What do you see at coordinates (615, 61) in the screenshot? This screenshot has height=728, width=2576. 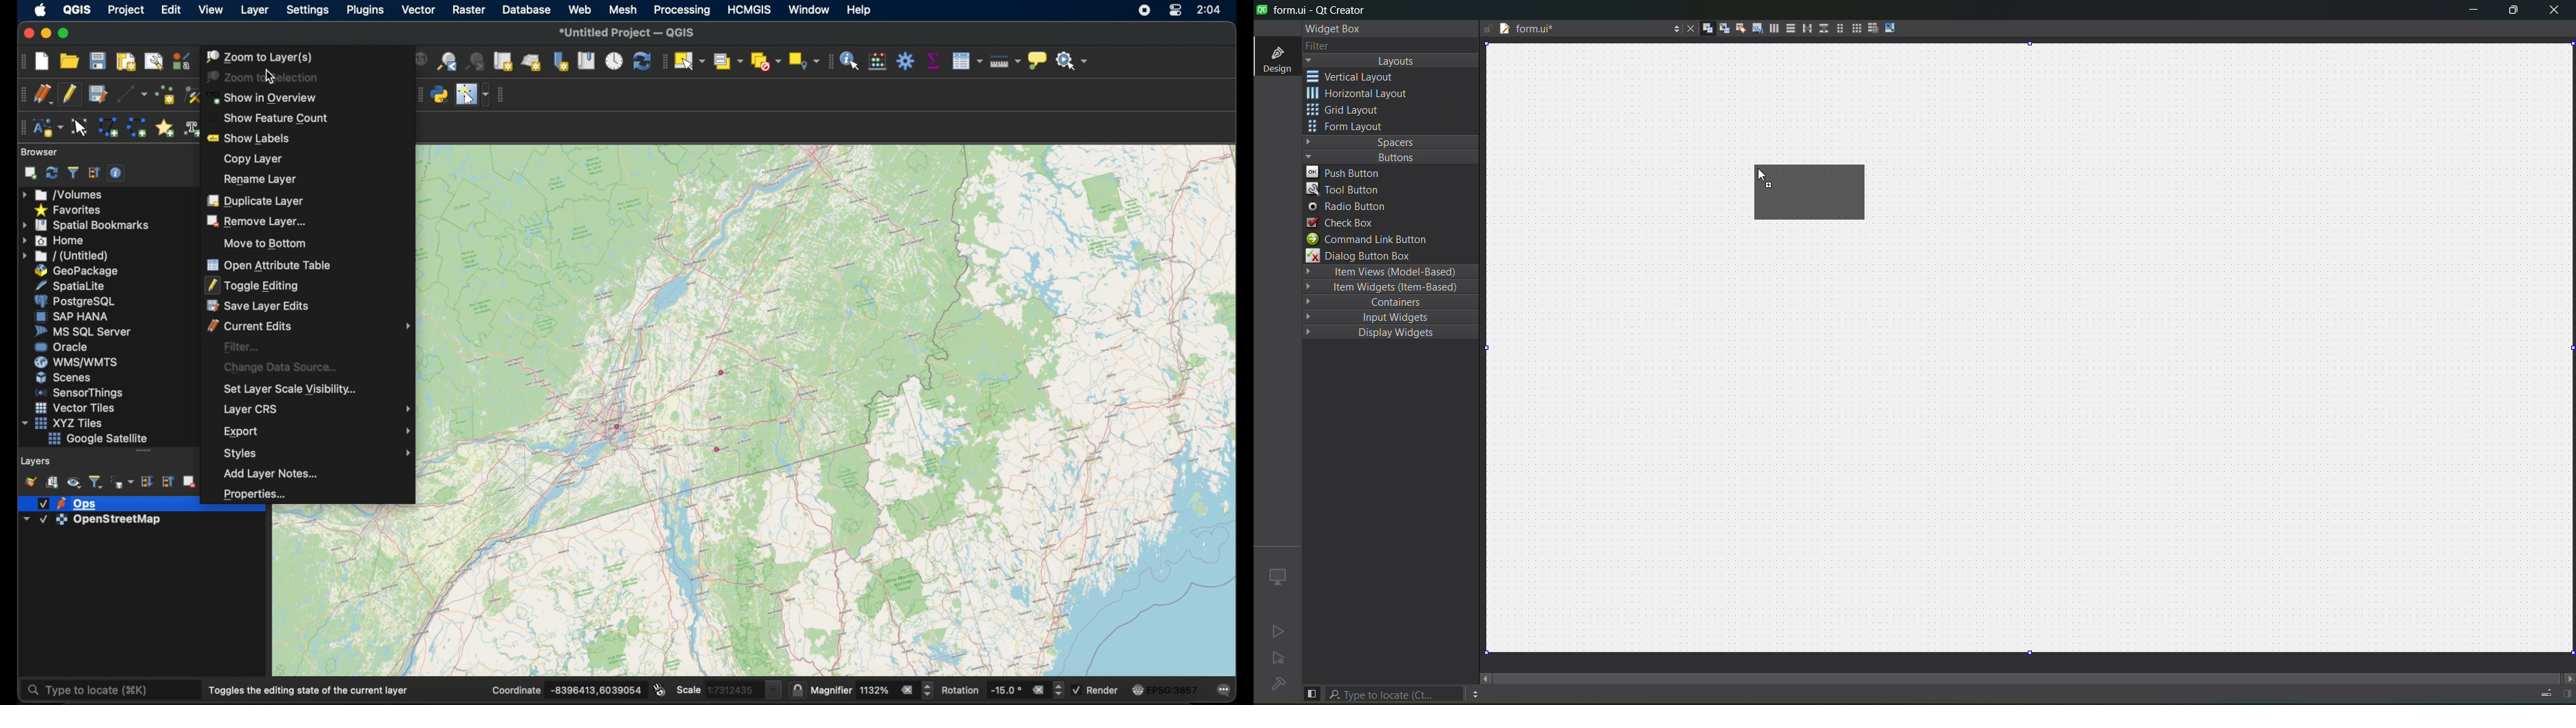 I see `temporal control panel` at bounding box center [615, 61].